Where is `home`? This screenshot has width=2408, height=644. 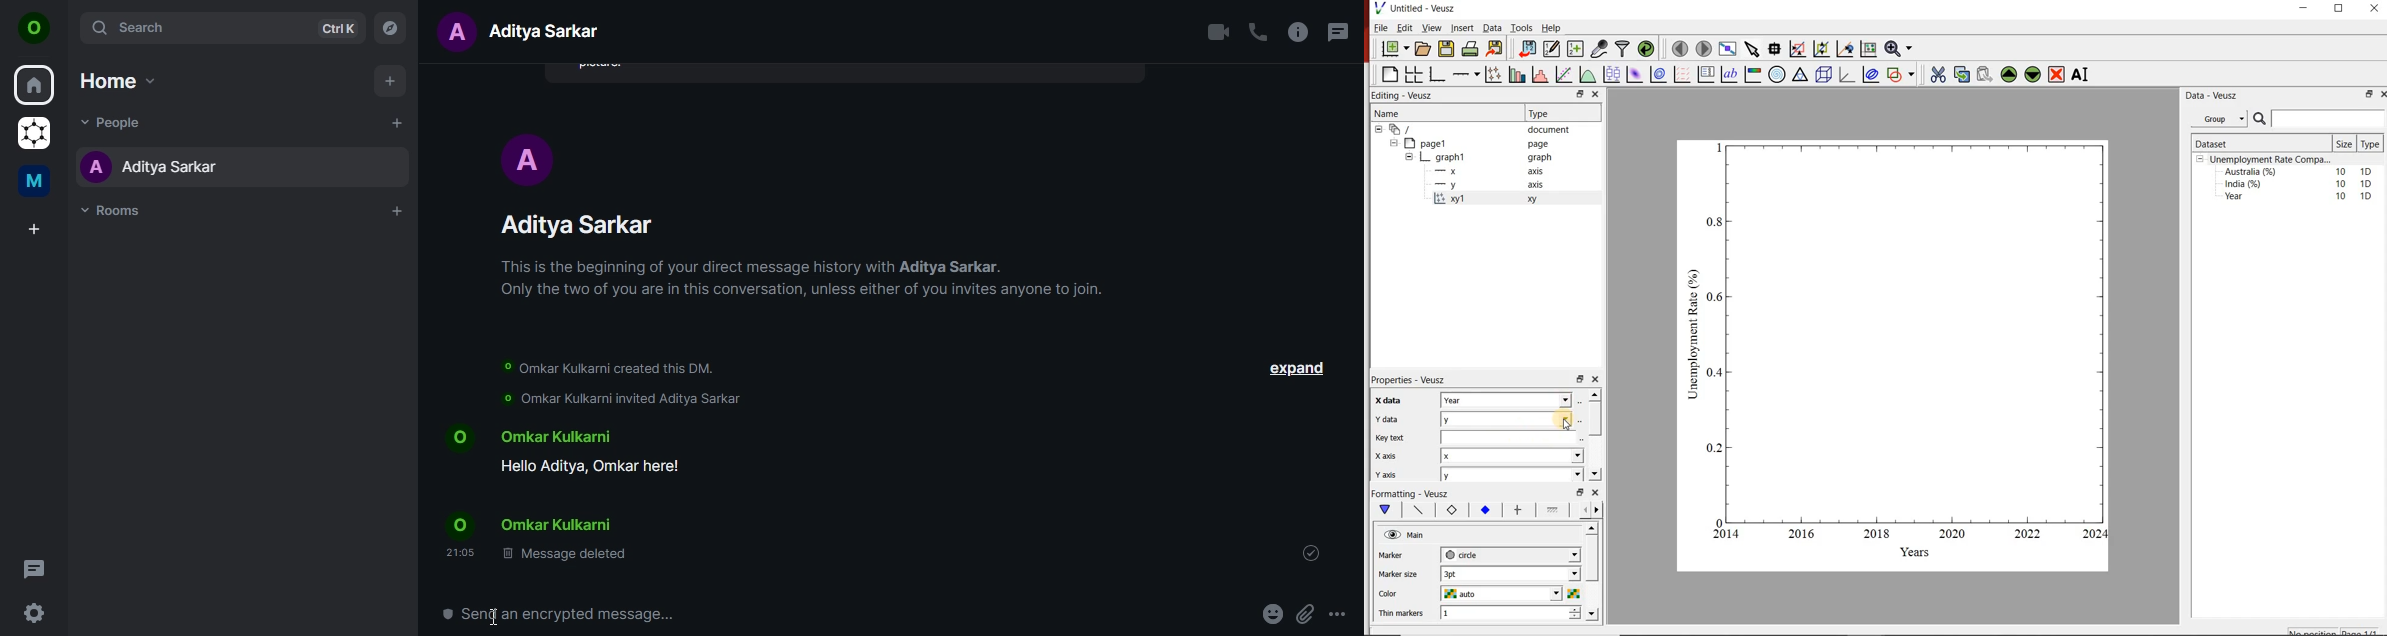
home is located at coordinates (120, 80).